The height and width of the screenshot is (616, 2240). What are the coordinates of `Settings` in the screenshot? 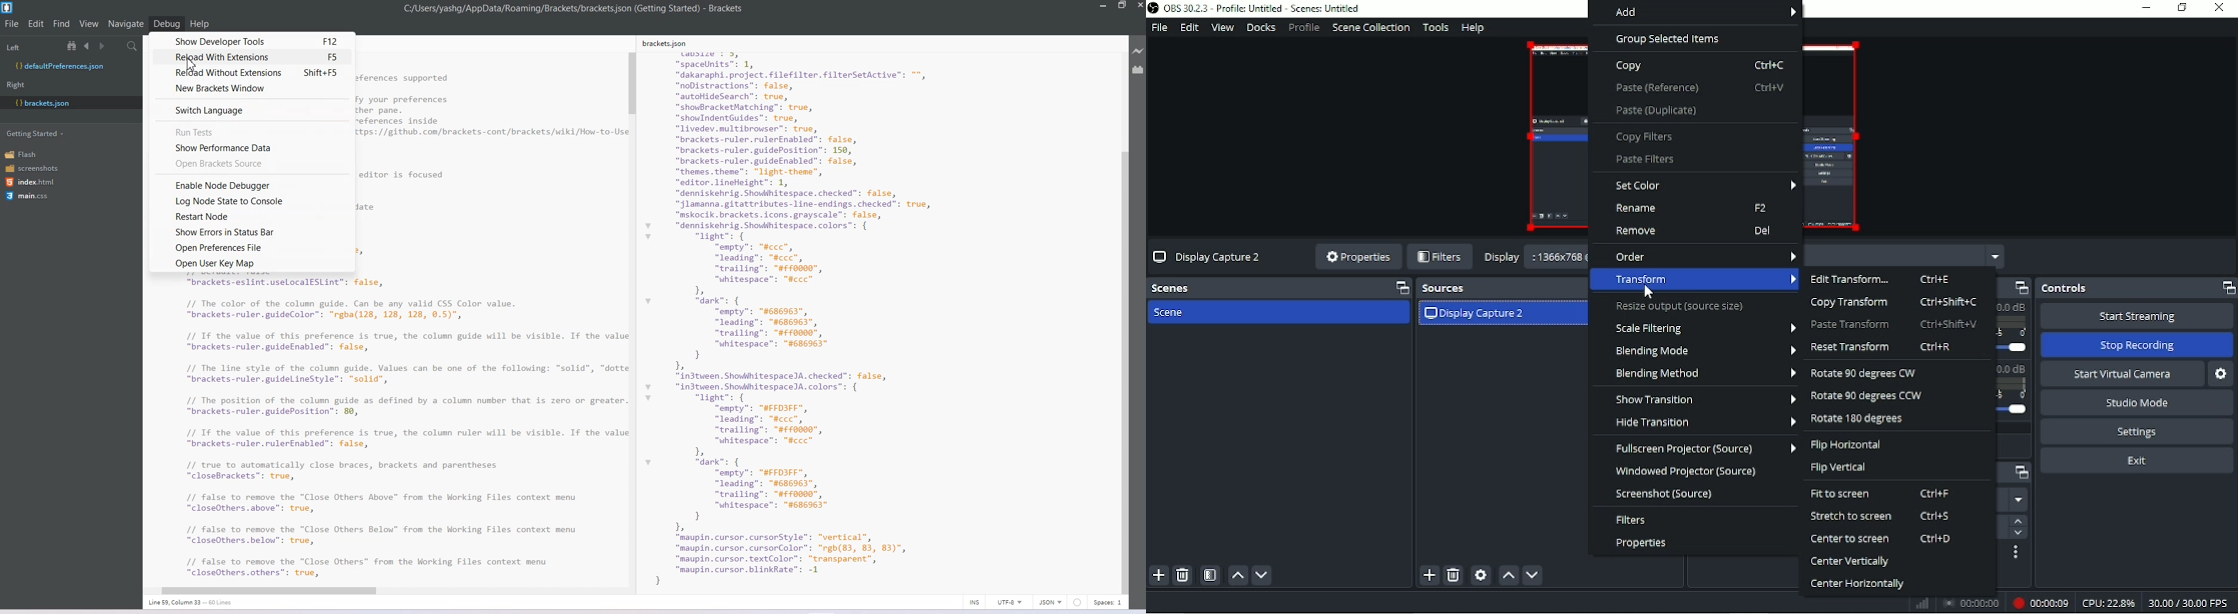 It's located at (2138, 432).